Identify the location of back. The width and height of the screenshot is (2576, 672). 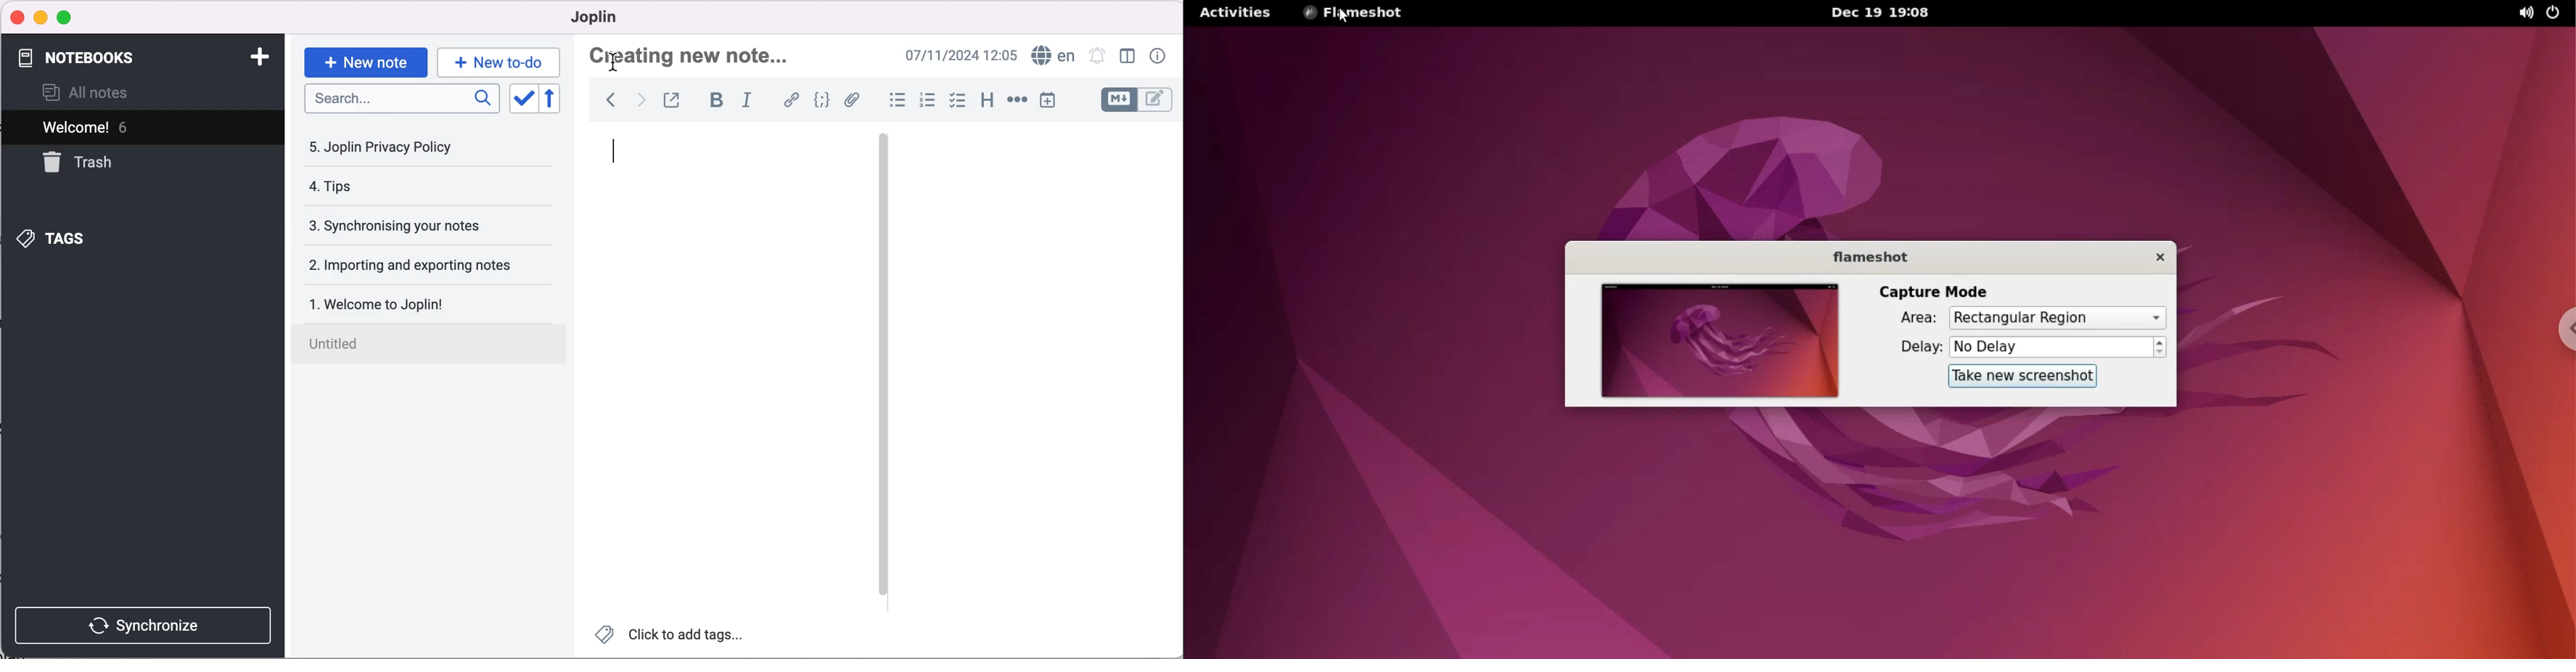
(606, 100).